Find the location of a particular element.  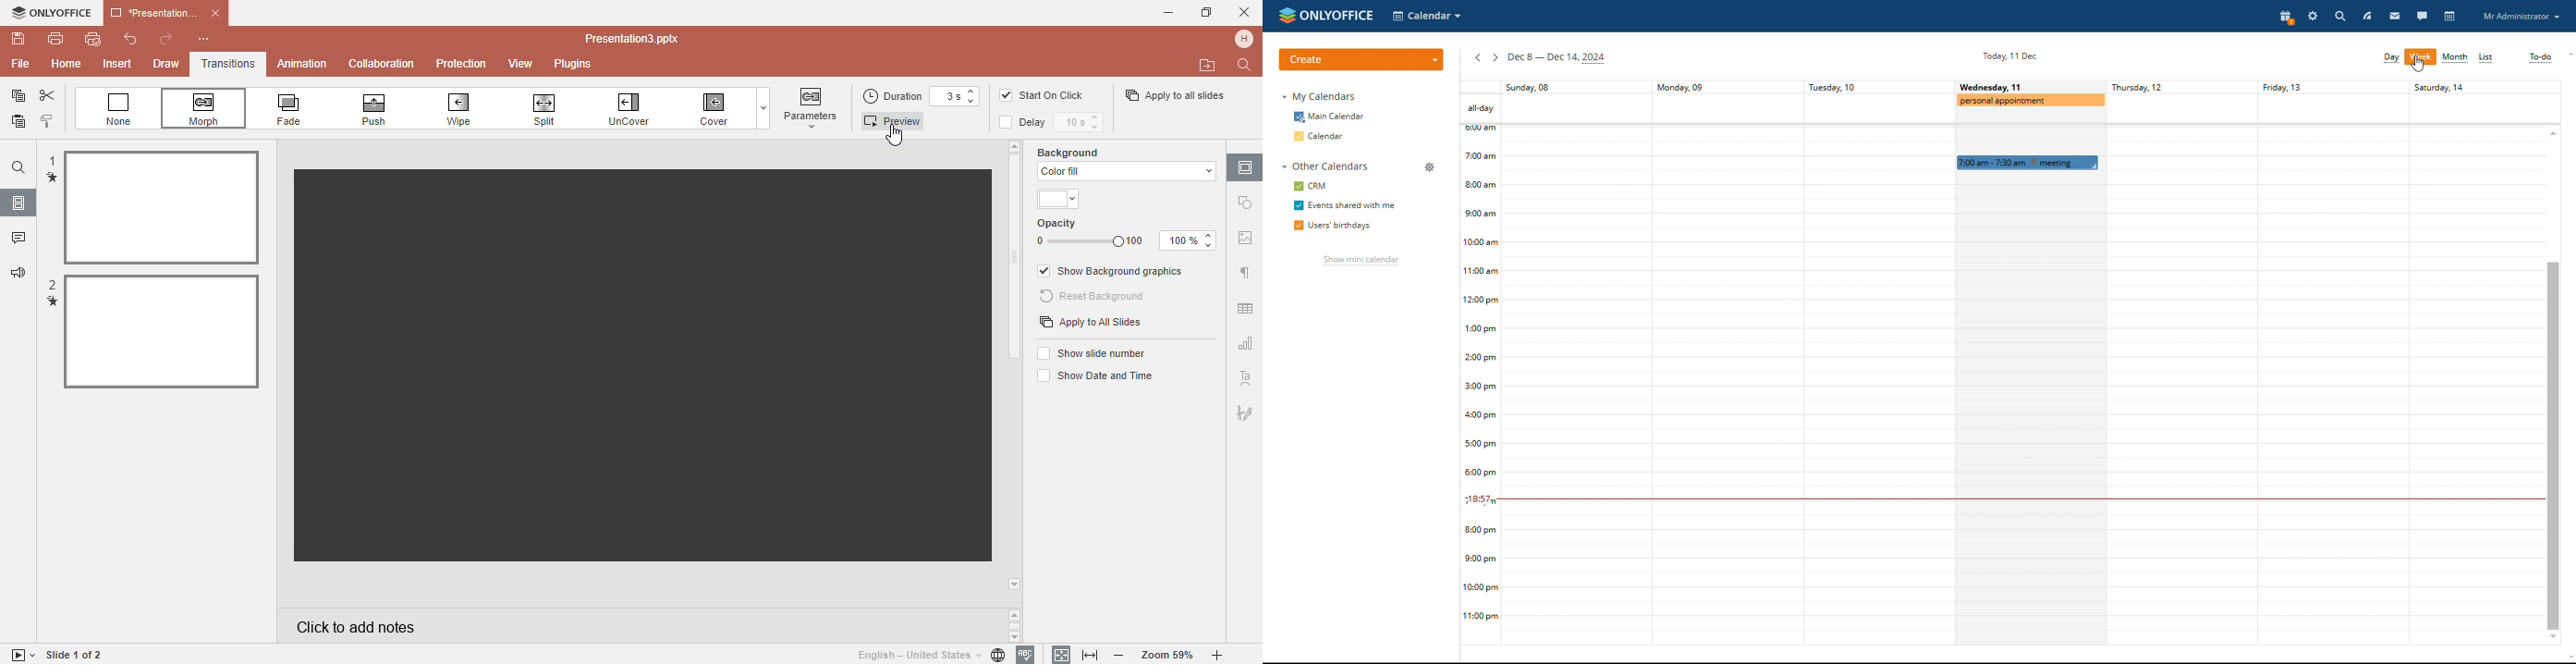

Show slide numbers is located at coordinates (1094, 352).